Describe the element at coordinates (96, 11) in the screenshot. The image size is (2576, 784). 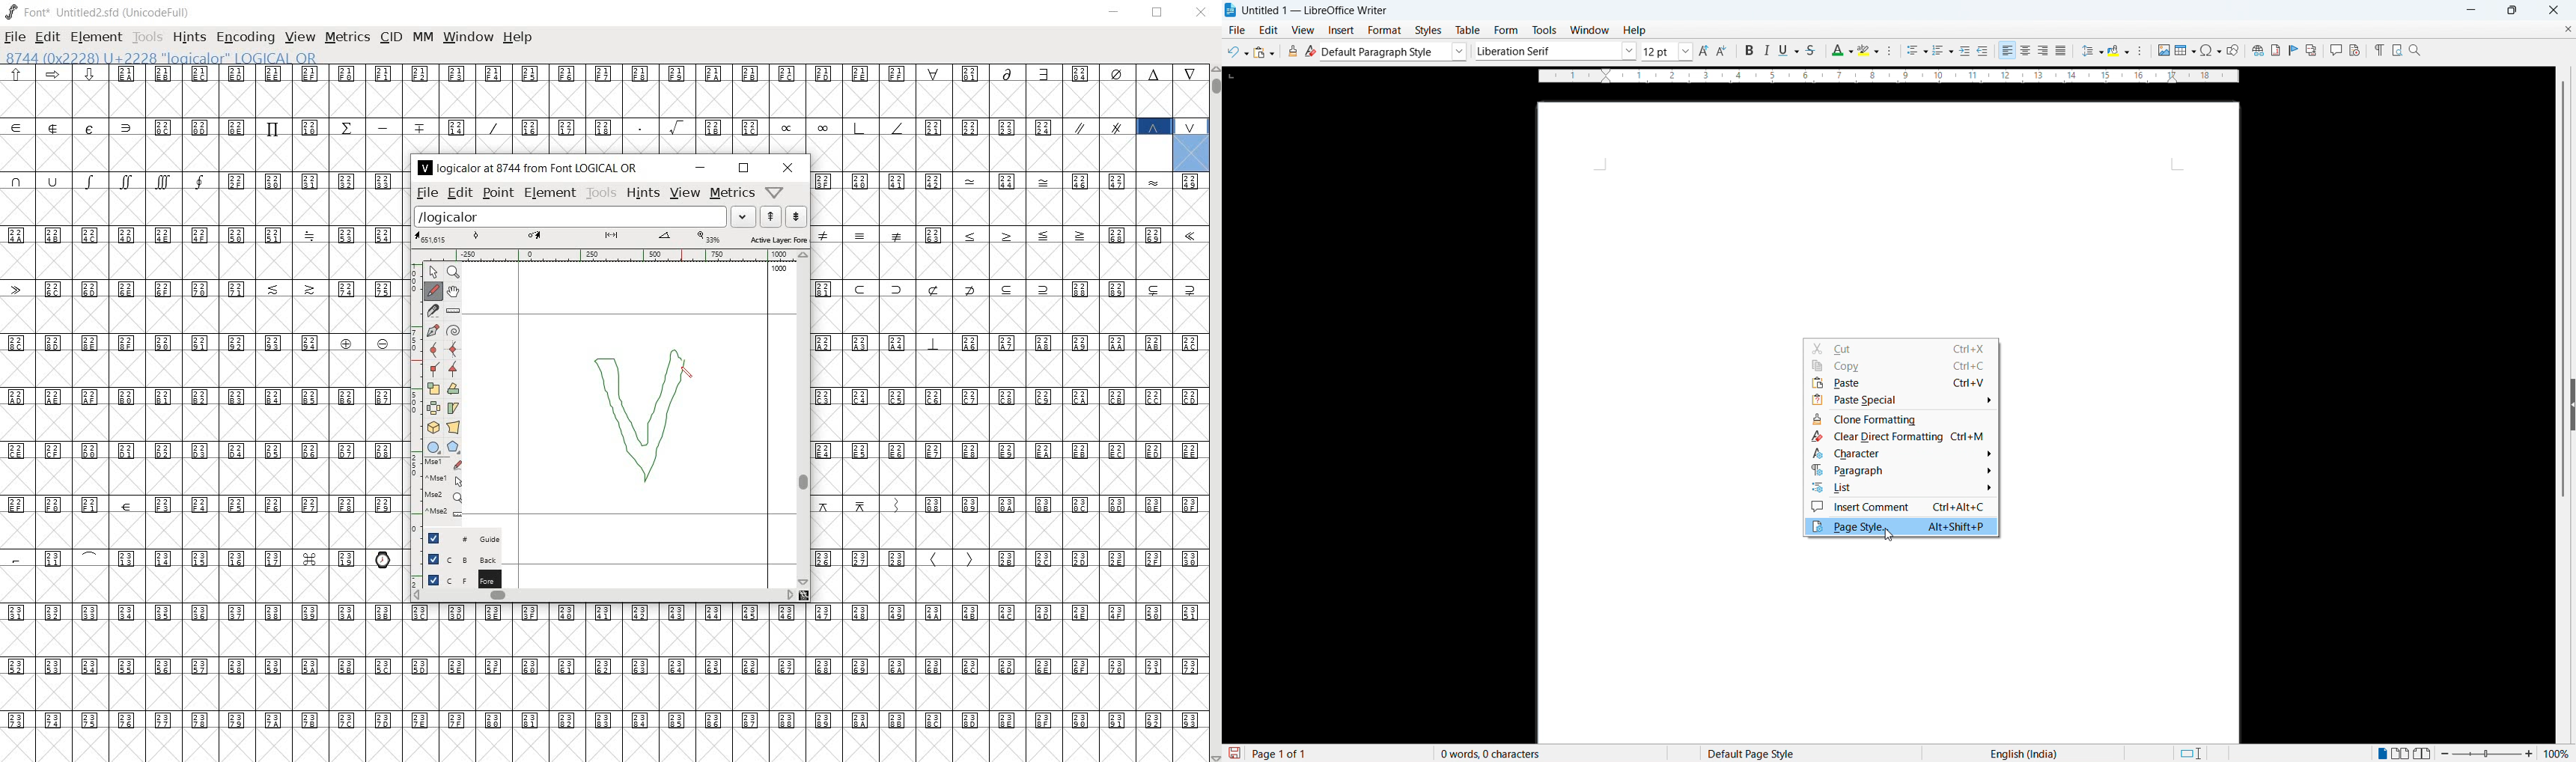
I see `font* Untitled2.sfd (UnicodeFull)` at that location.